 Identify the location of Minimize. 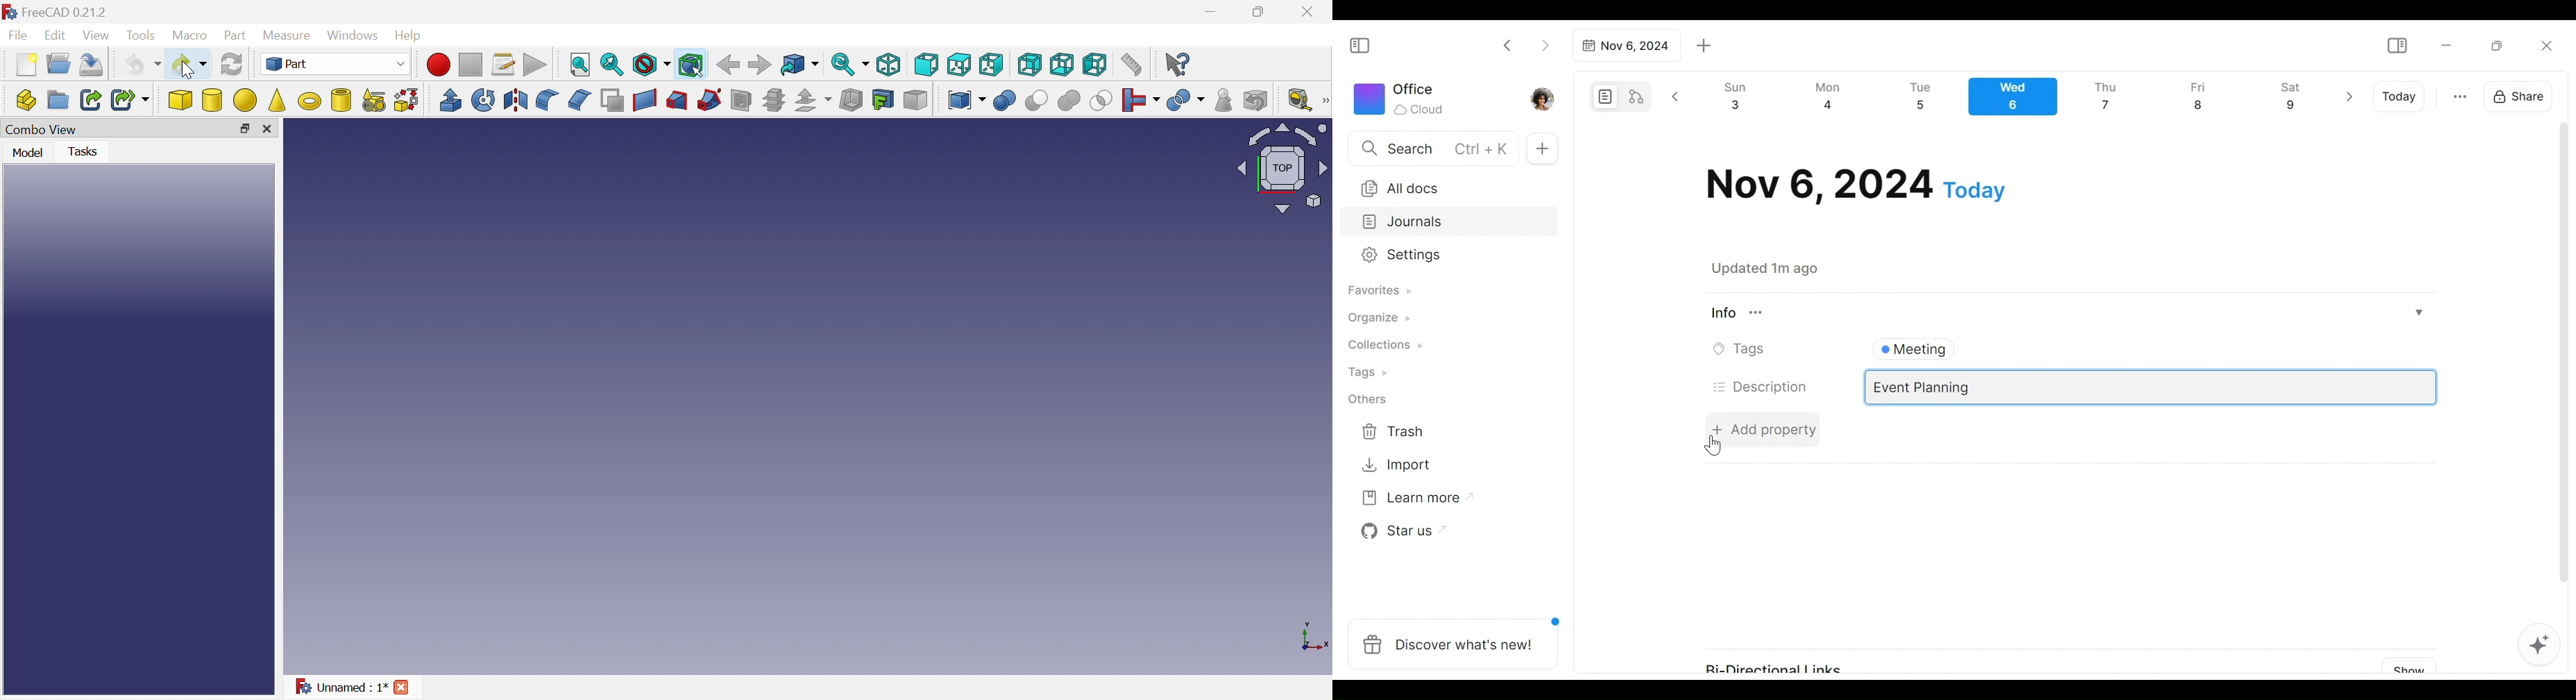
(1257, 14).